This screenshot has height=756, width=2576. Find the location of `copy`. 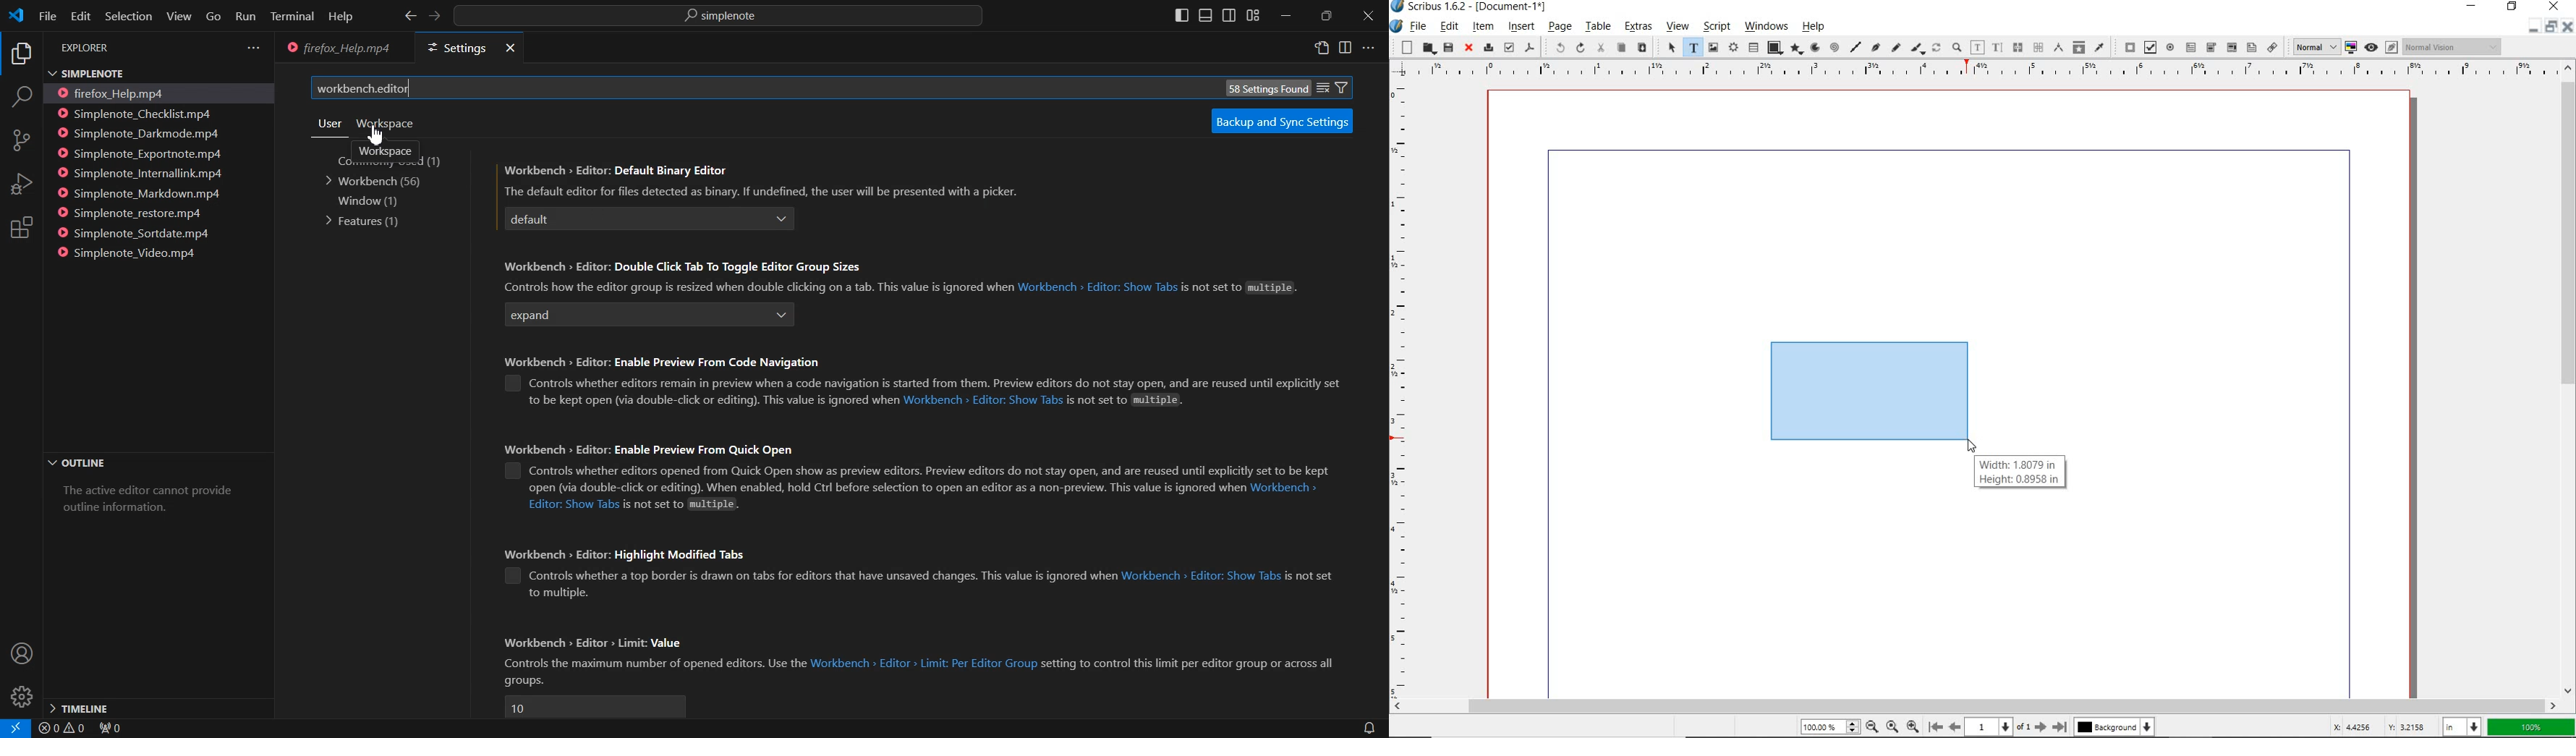

copy is located at coordinates (1621, 49).